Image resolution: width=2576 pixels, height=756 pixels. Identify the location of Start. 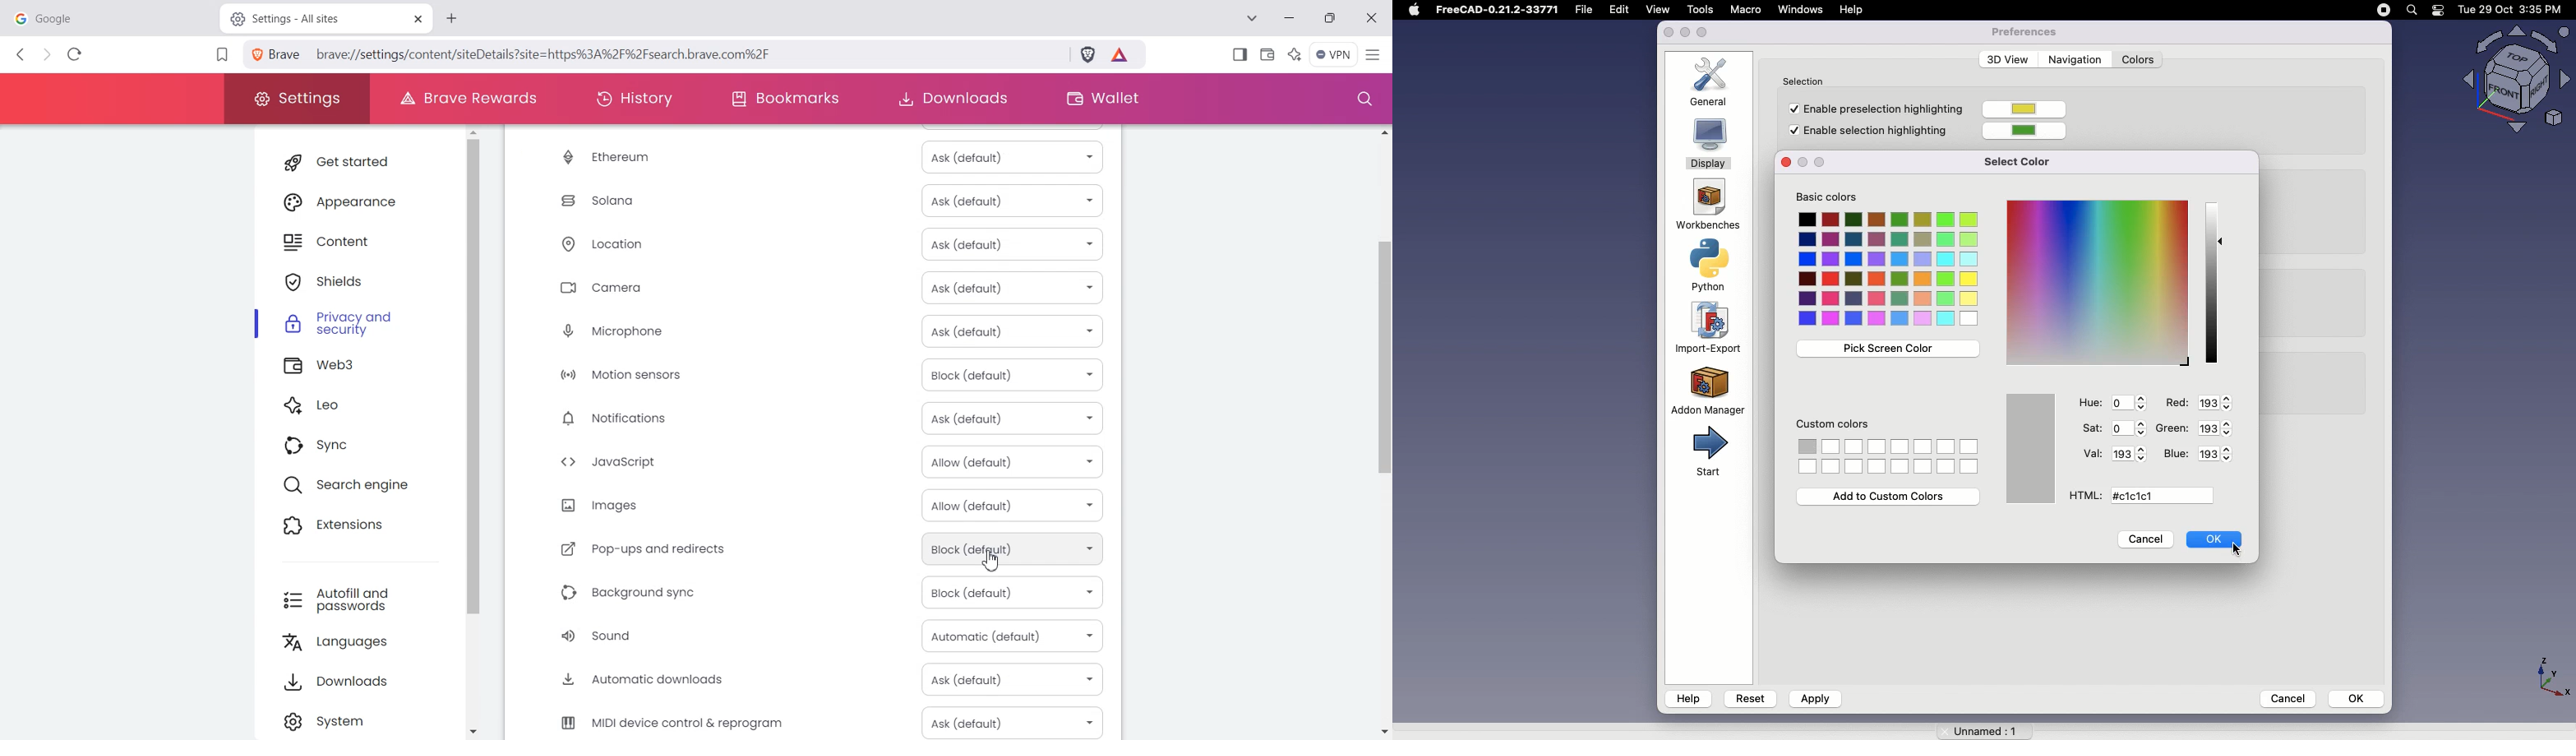
(1707, 452).